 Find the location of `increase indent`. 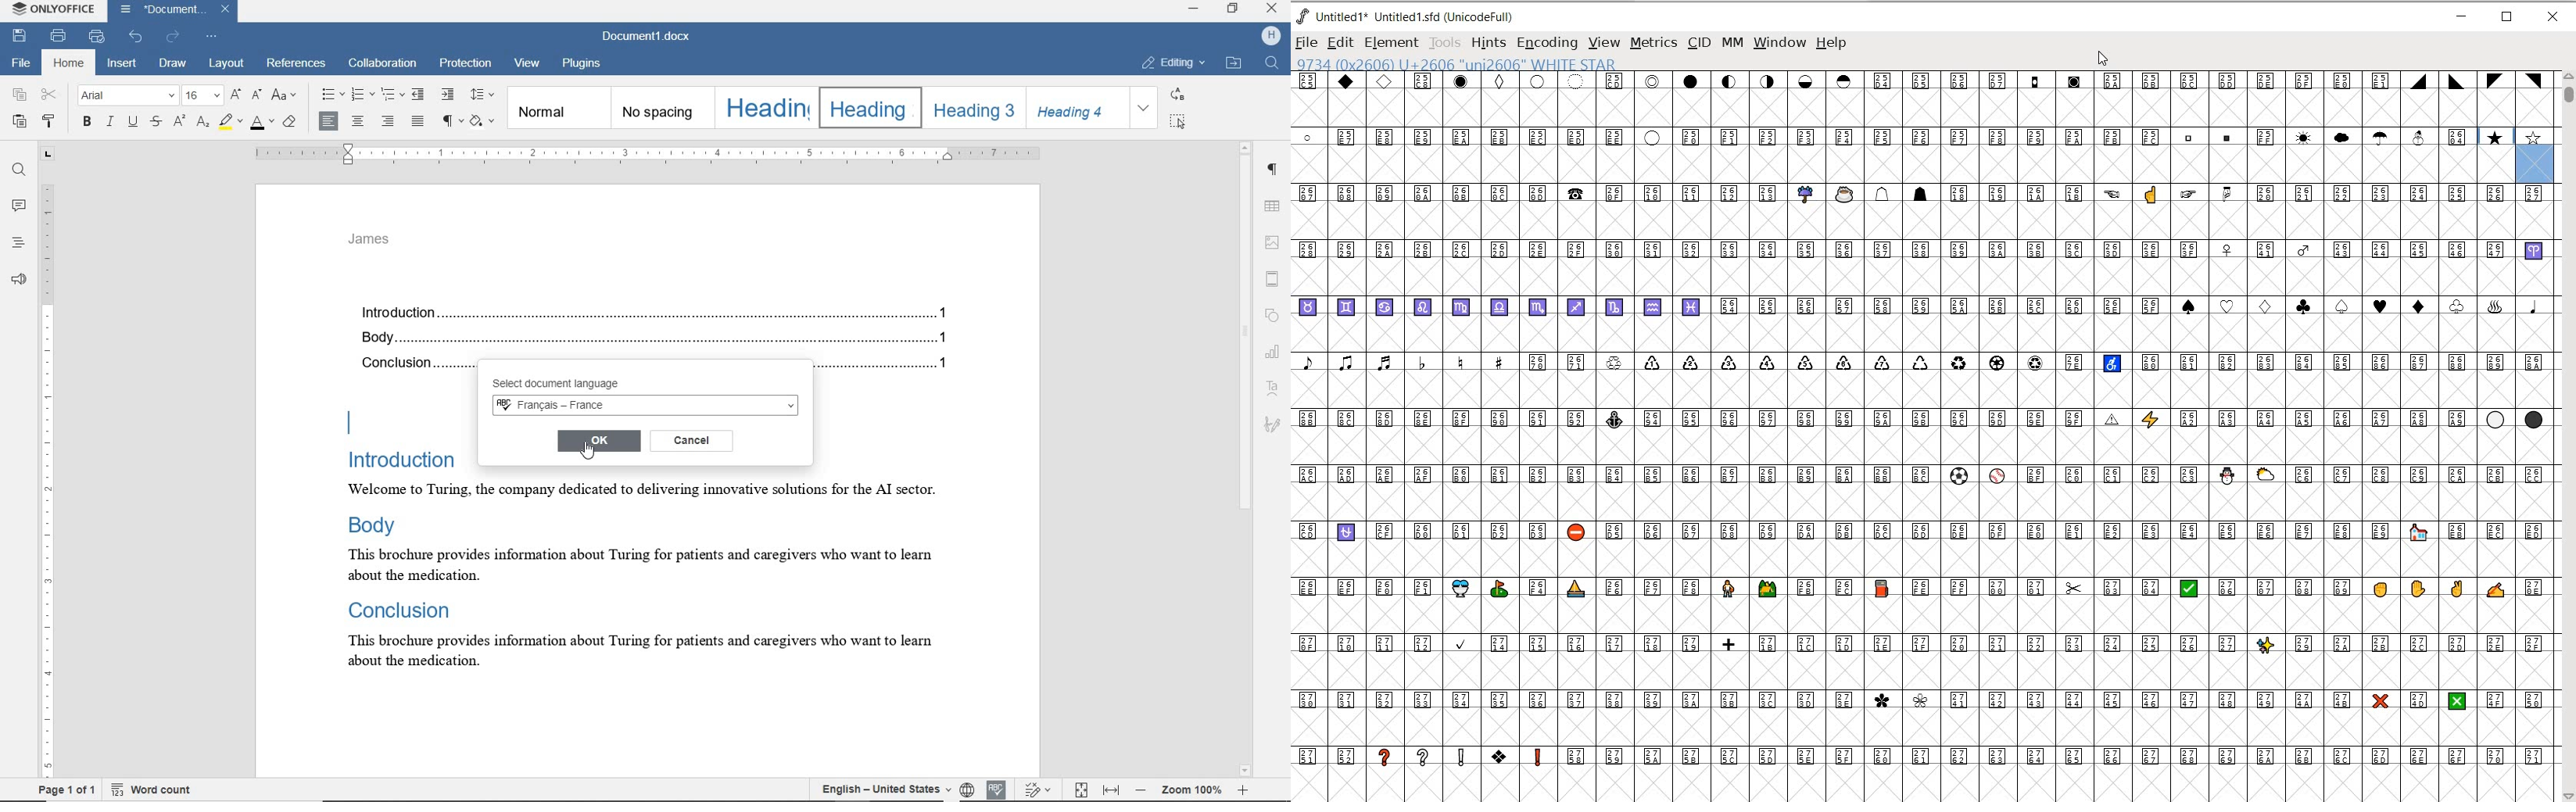

increase indent is located at coordinates (446, 93).